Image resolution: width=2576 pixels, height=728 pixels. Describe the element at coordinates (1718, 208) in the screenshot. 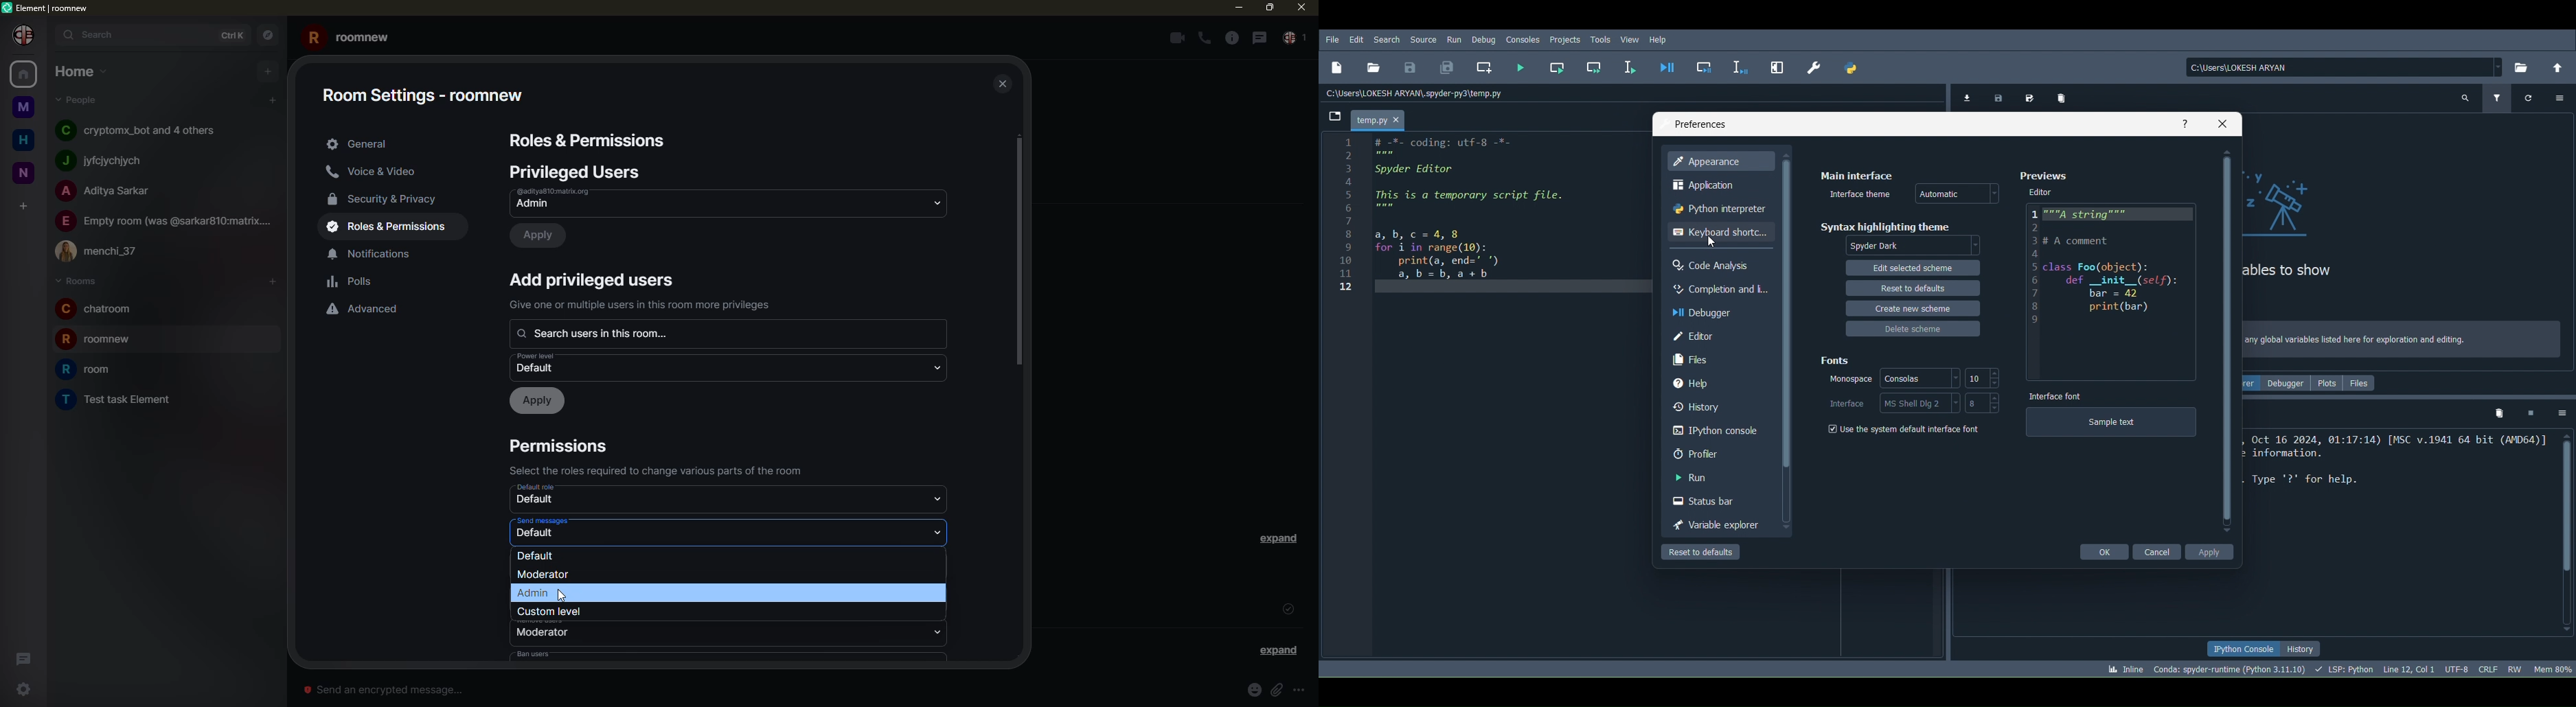

I see `Python interpreter` at that location.